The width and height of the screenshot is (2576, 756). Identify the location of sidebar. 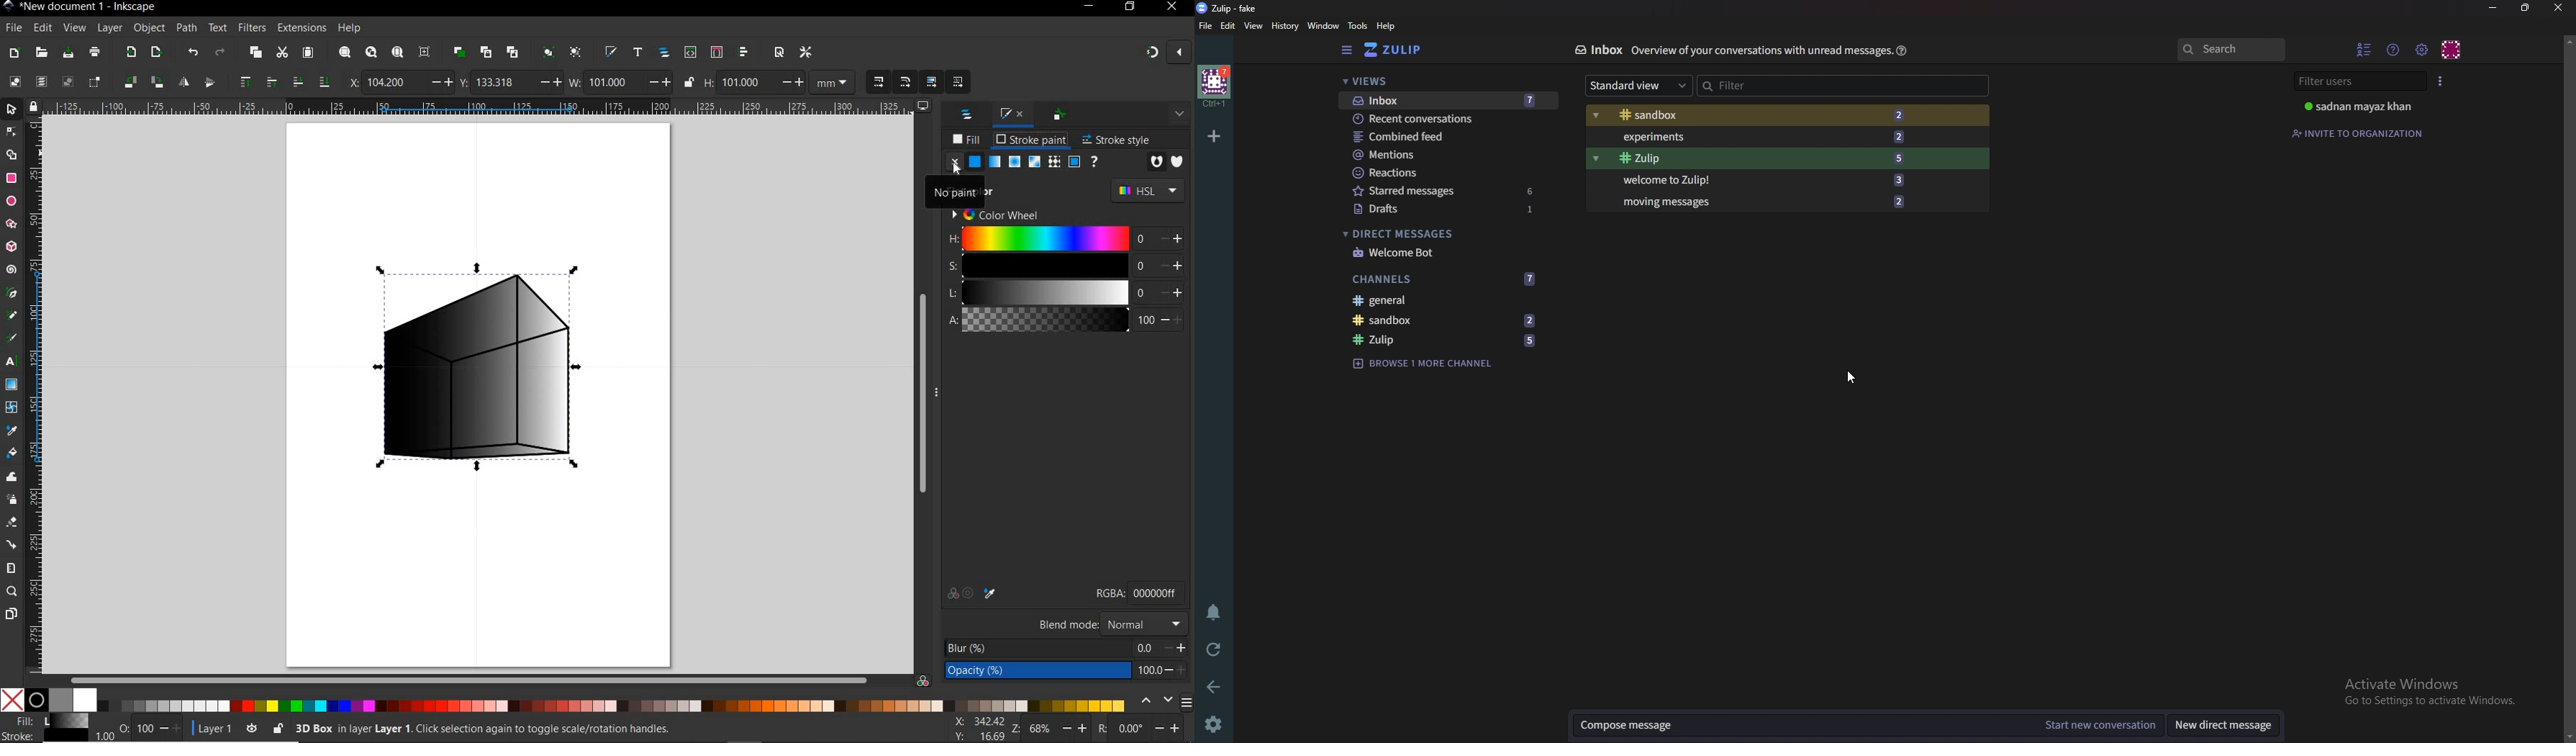
(1347, 50).